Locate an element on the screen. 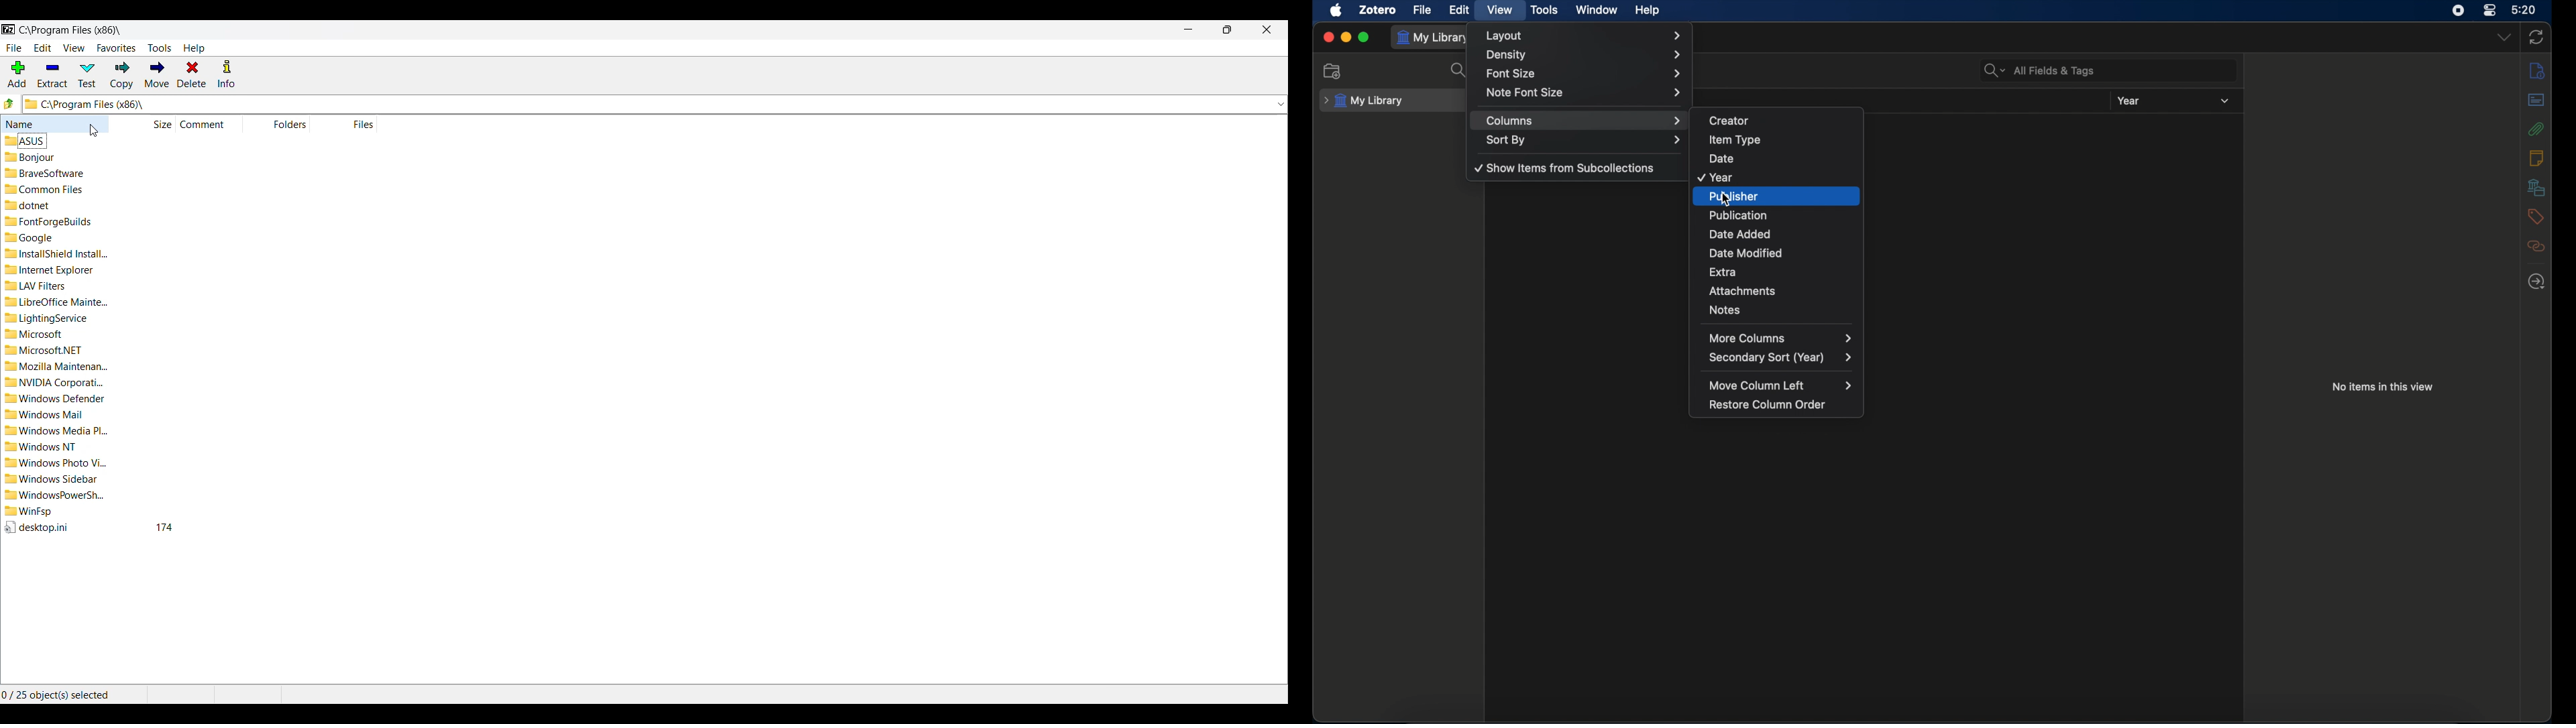 This screenshot has height=728, width=2576. Windows Mail is located at coordinates (48, 414).